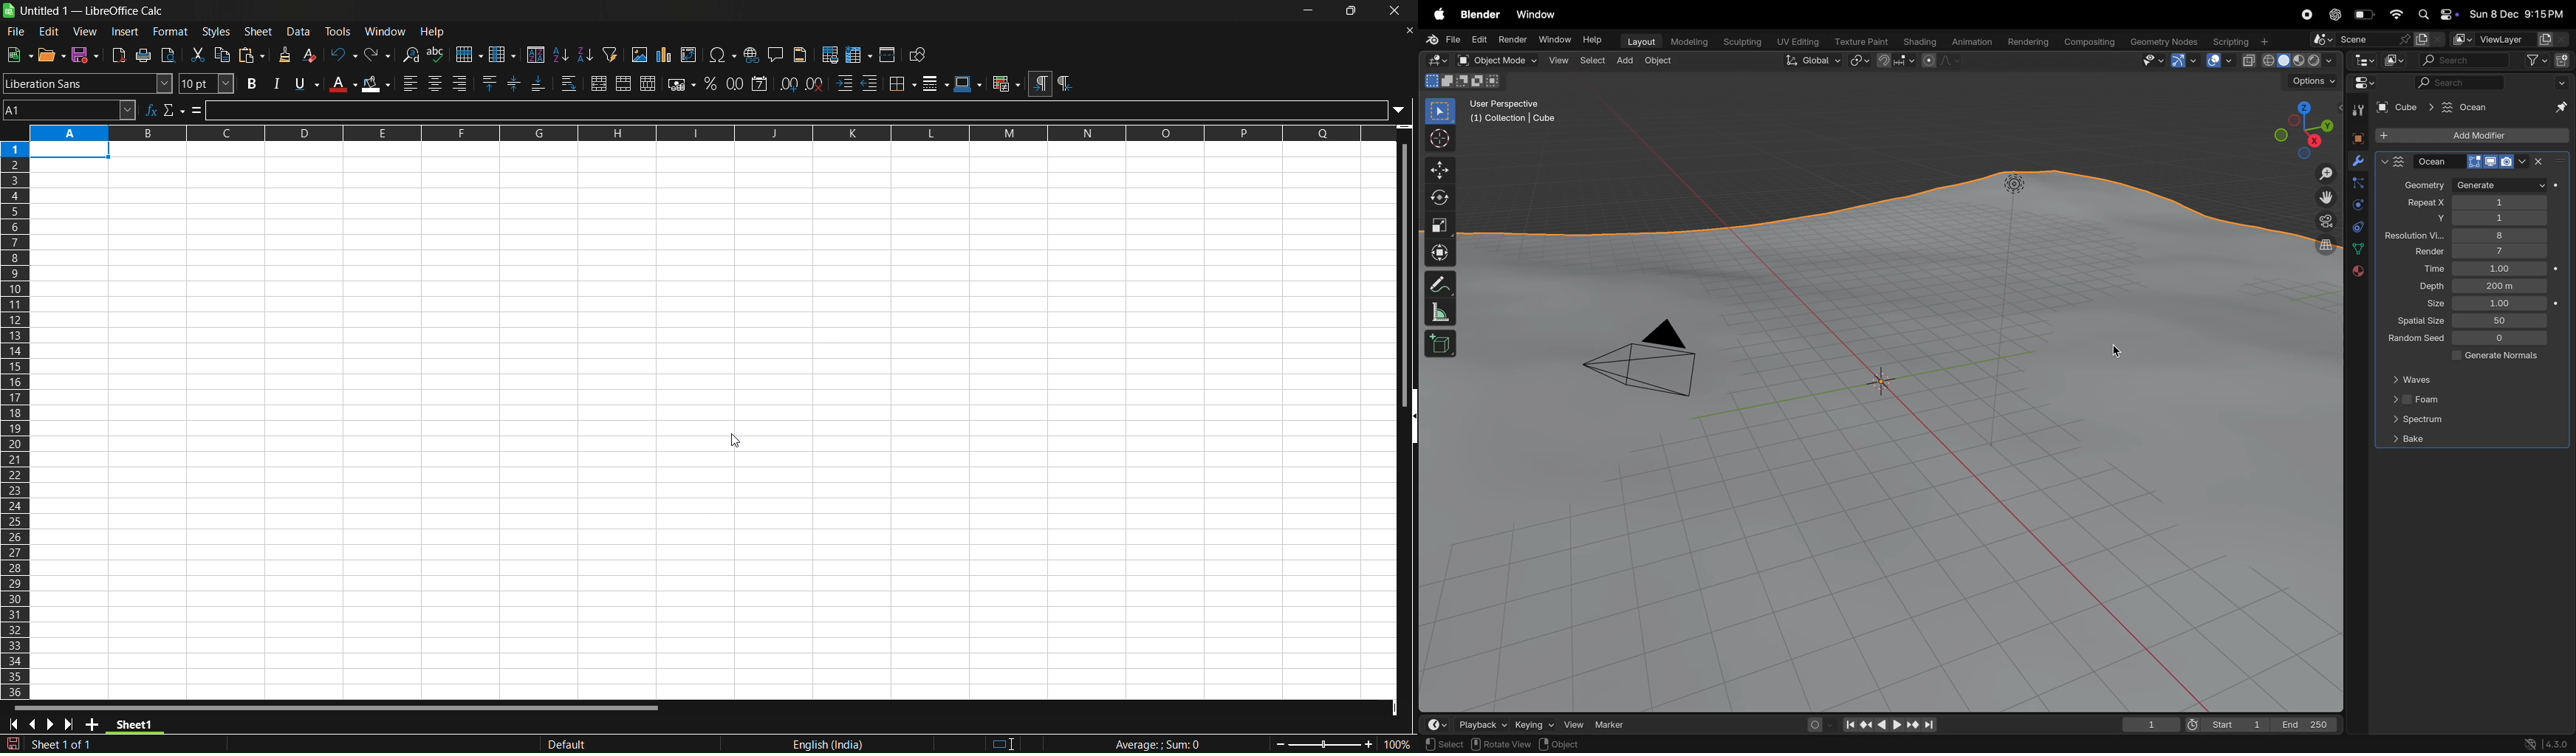 The image size is (2576, 756). Describe the element at coordinates (1559, 61) in the screenshot. I see `view` at that location.